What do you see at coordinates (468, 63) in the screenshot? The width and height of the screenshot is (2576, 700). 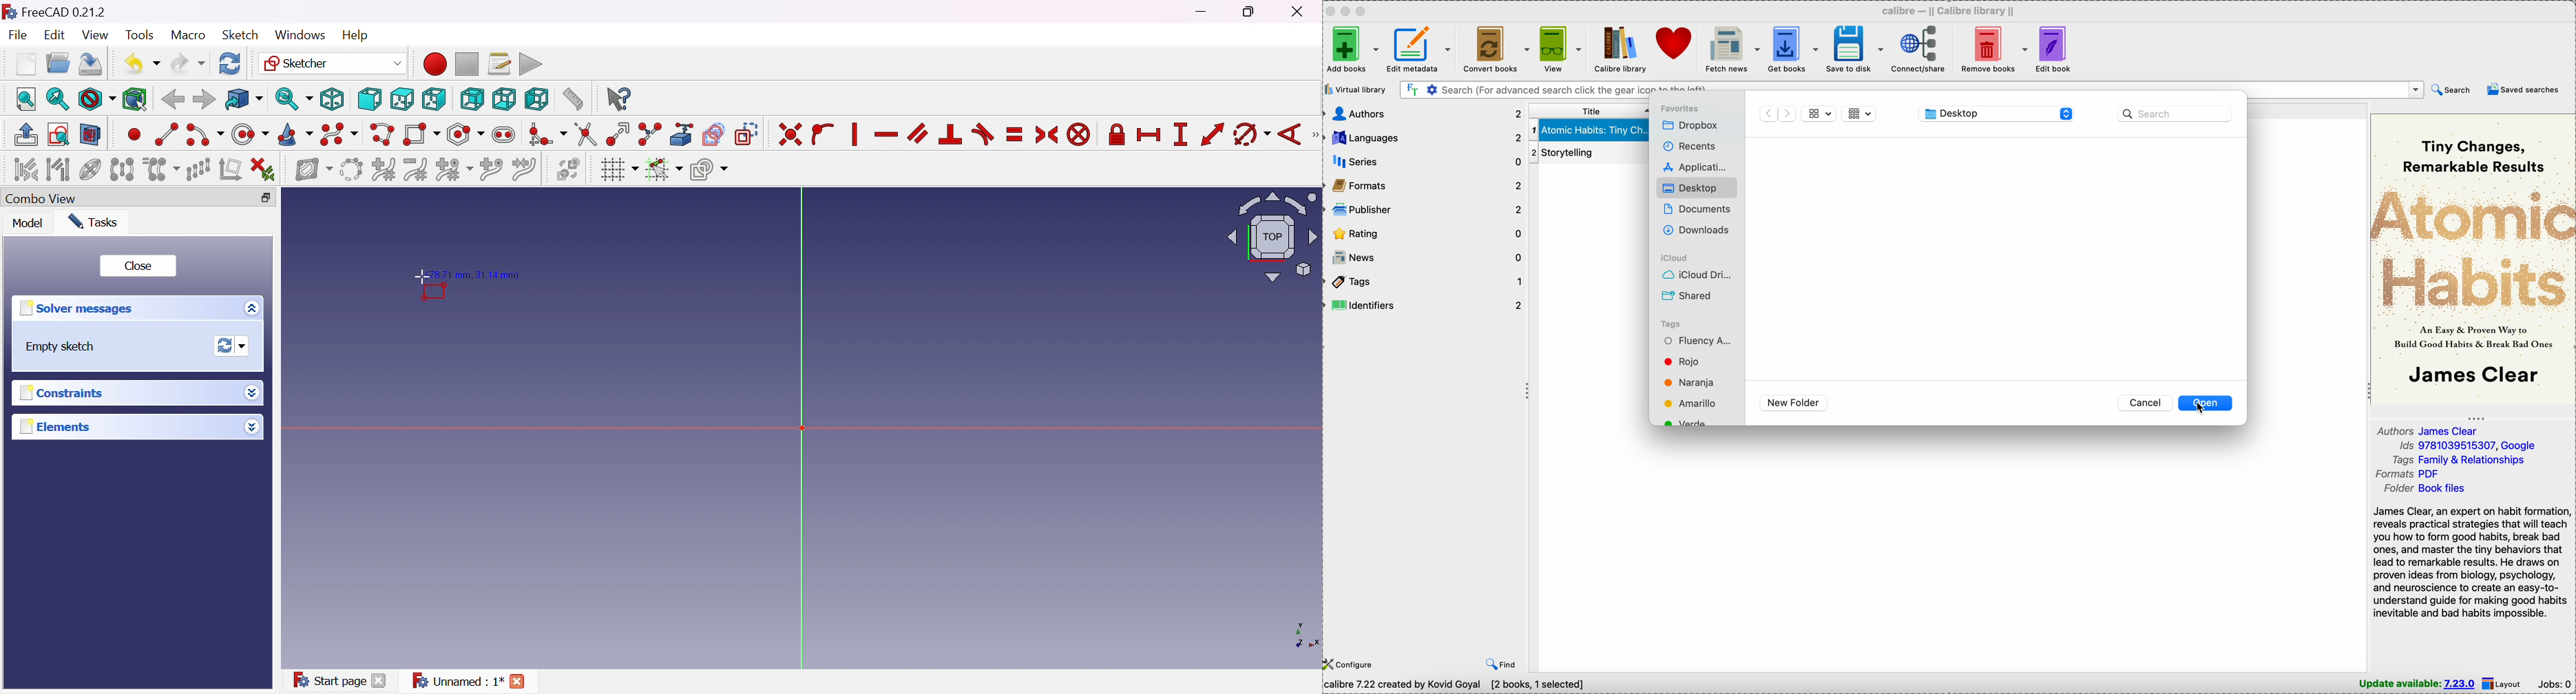 I see `Stop macro recording...` at bounding box center [468, 63].